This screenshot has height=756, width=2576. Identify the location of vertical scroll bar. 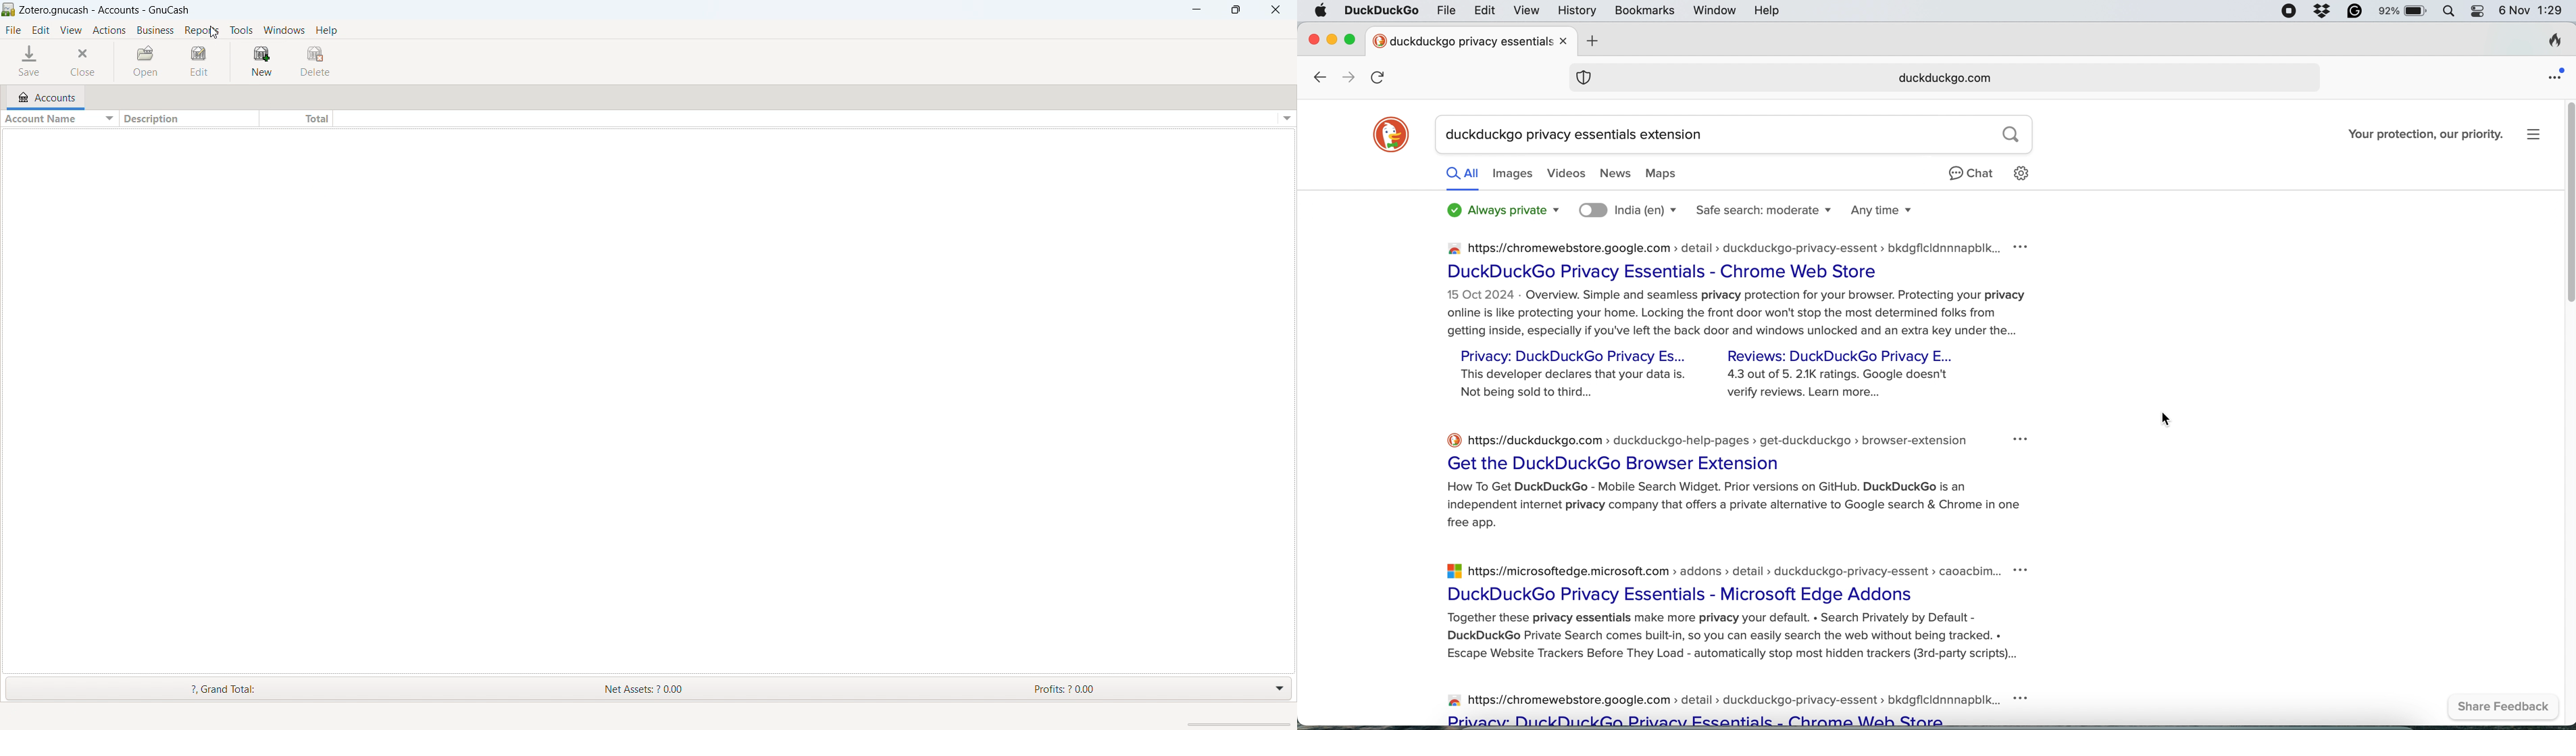
(2562, 207).